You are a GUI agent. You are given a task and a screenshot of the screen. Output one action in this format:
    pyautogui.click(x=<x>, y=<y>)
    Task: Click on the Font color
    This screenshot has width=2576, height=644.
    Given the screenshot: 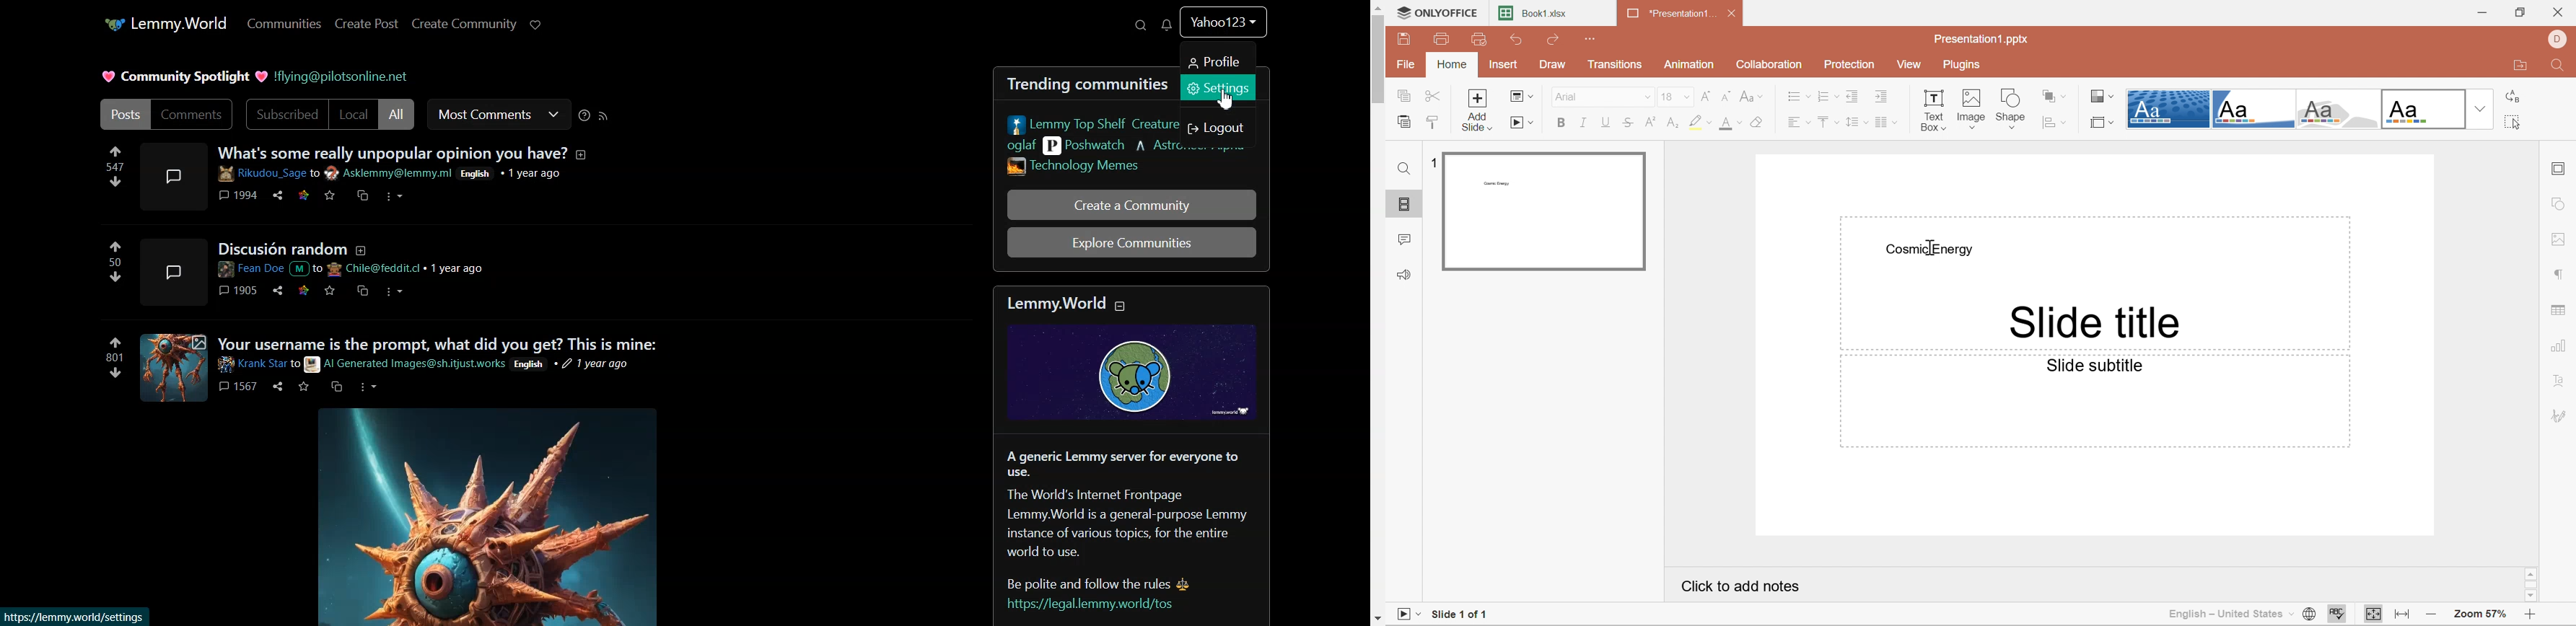 What is the action you would take?
    pyautogui.click(x=1732, y=123)
    